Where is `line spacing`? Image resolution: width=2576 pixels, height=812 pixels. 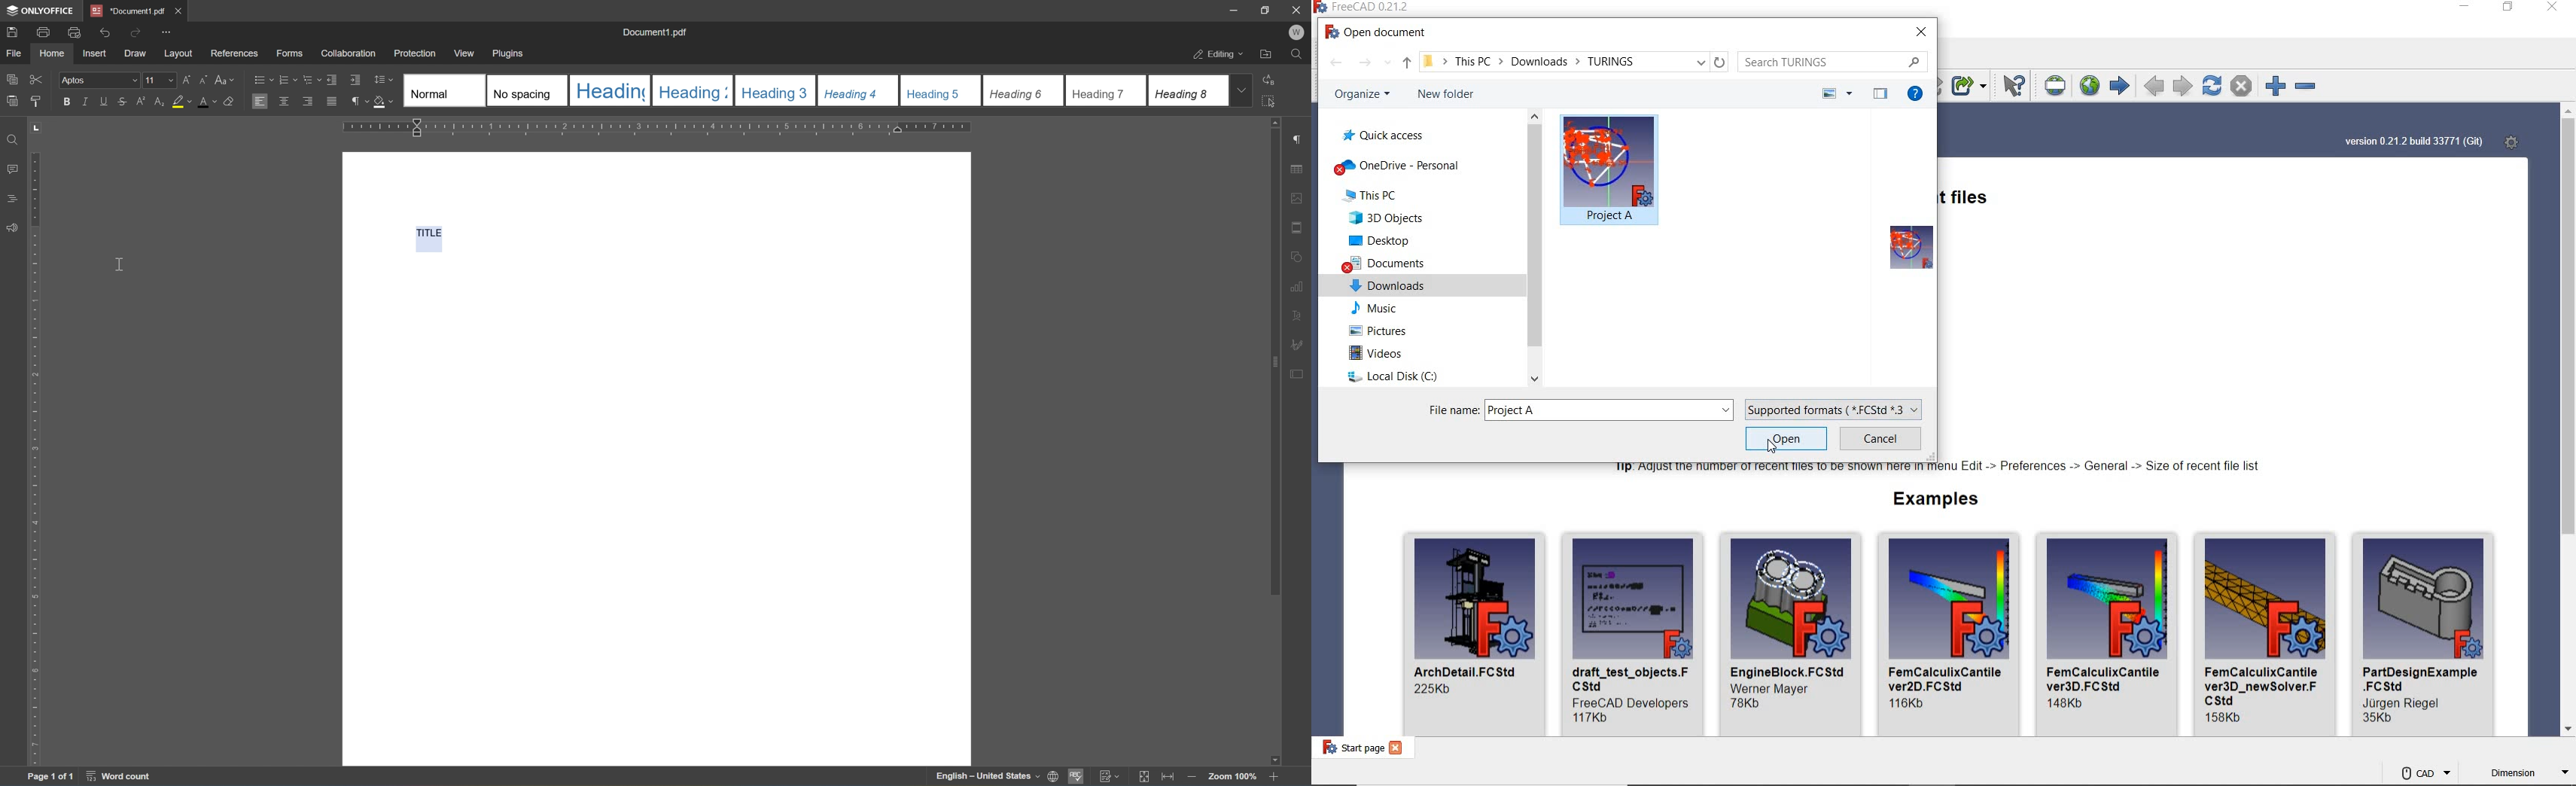
line spacing is located at coordinates (381, 80).